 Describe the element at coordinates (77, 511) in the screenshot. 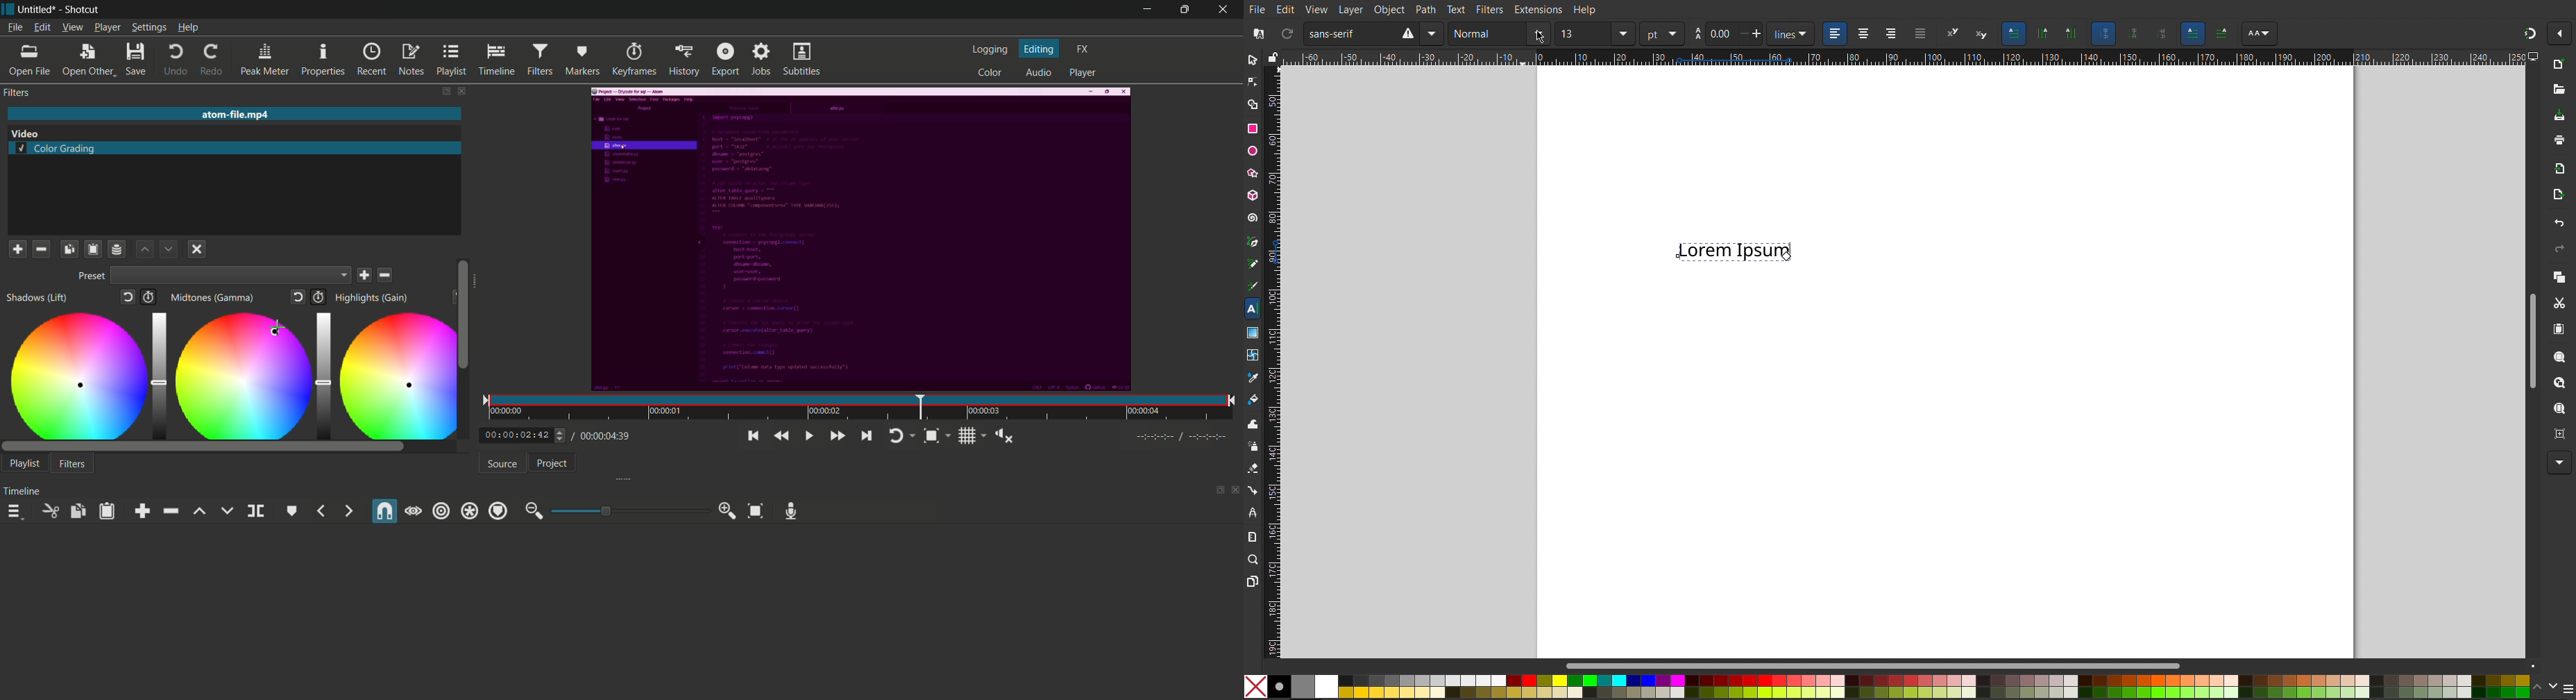

I see `copy` at that location.